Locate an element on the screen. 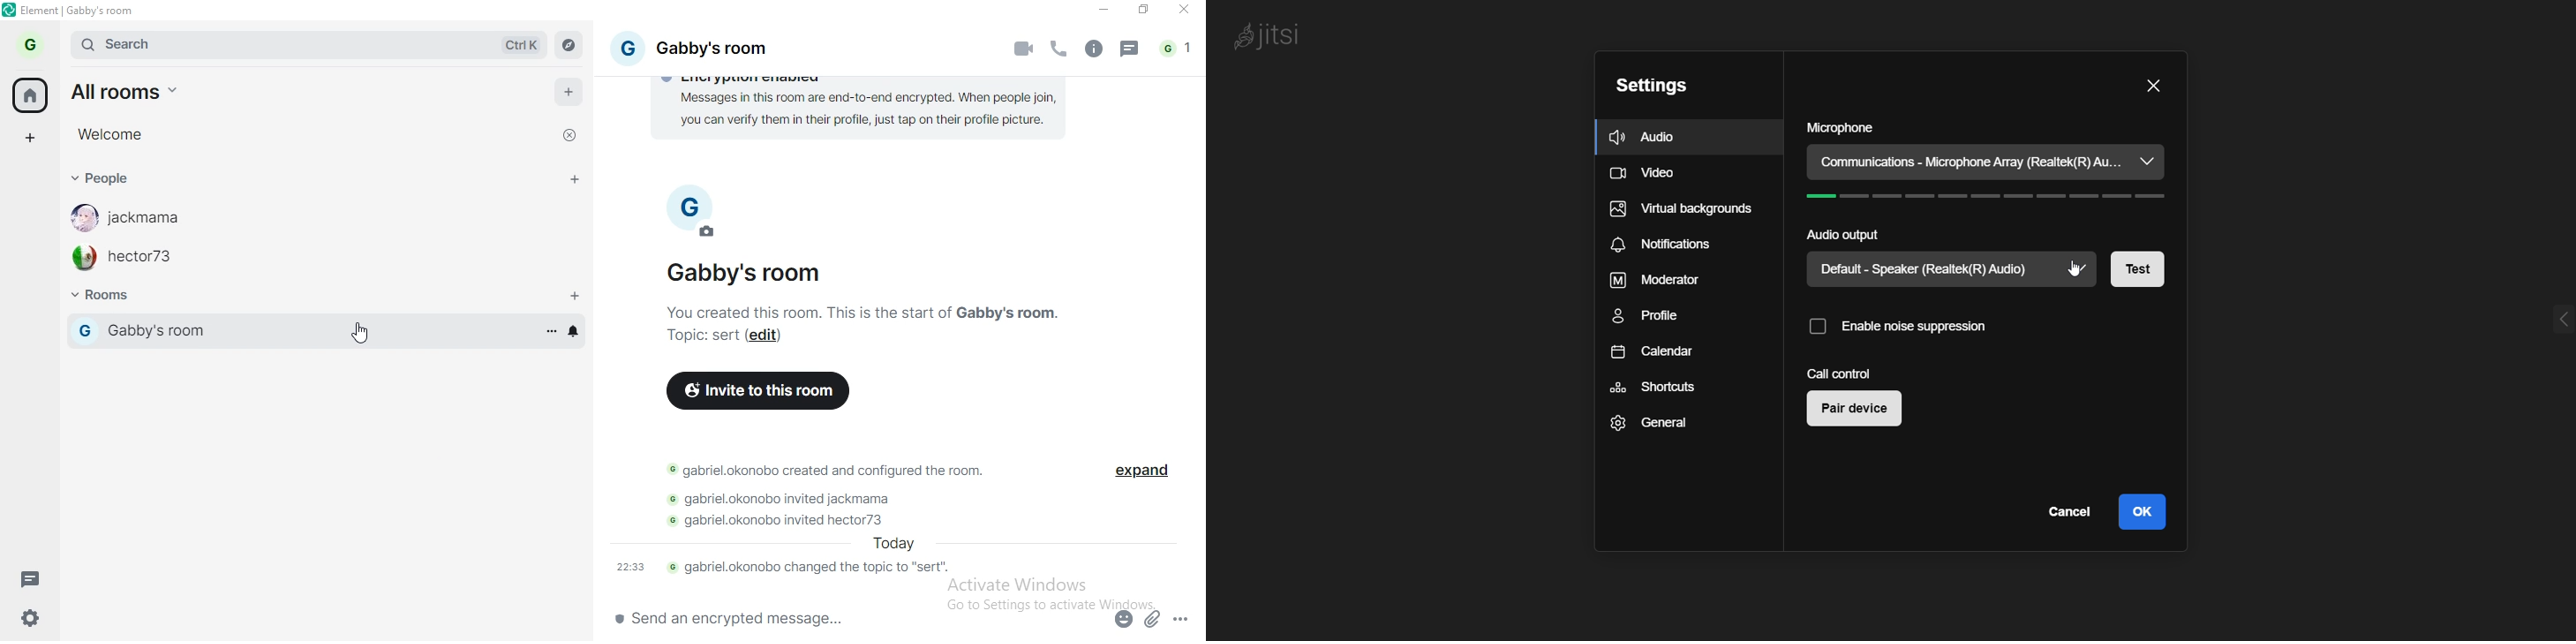 The width and height of the screenshot is (2576, 644). emoji is located at coordinates (1121, 622).